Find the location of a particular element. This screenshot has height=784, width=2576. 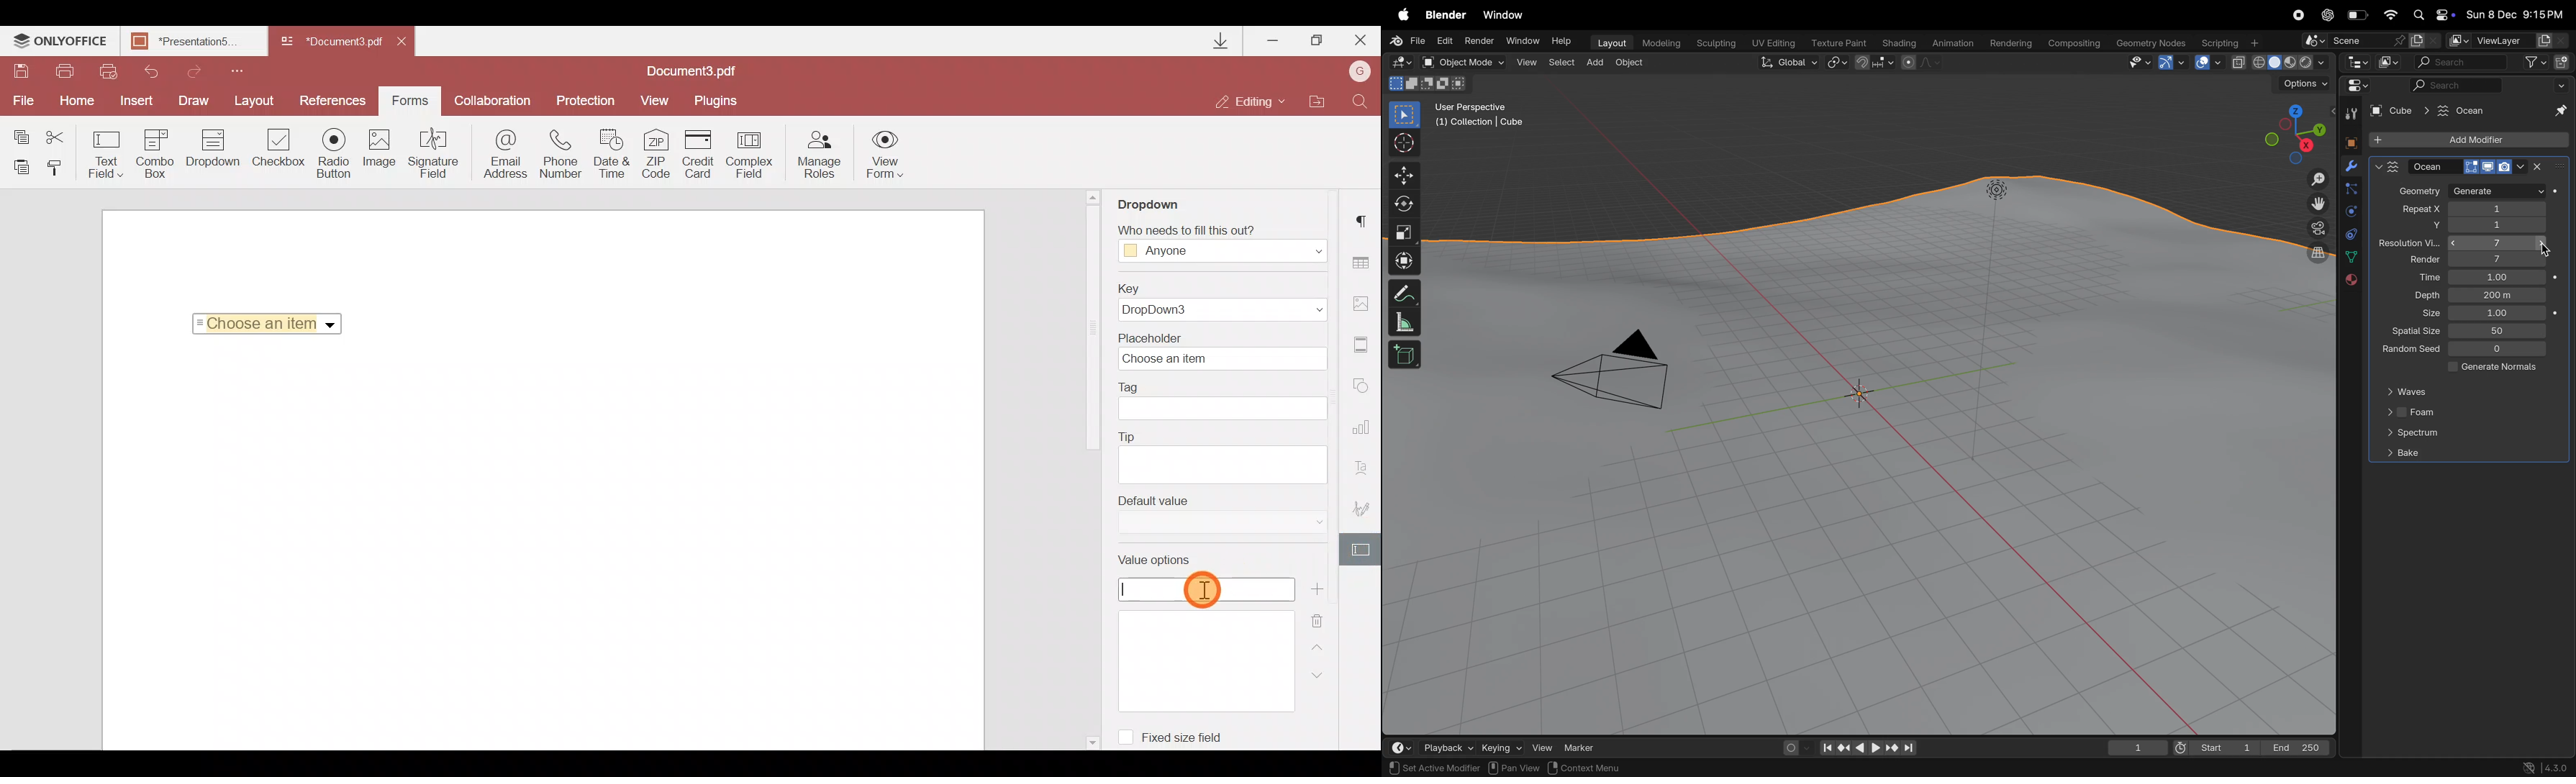

use collection cube is located at coordinates (1478, 125).